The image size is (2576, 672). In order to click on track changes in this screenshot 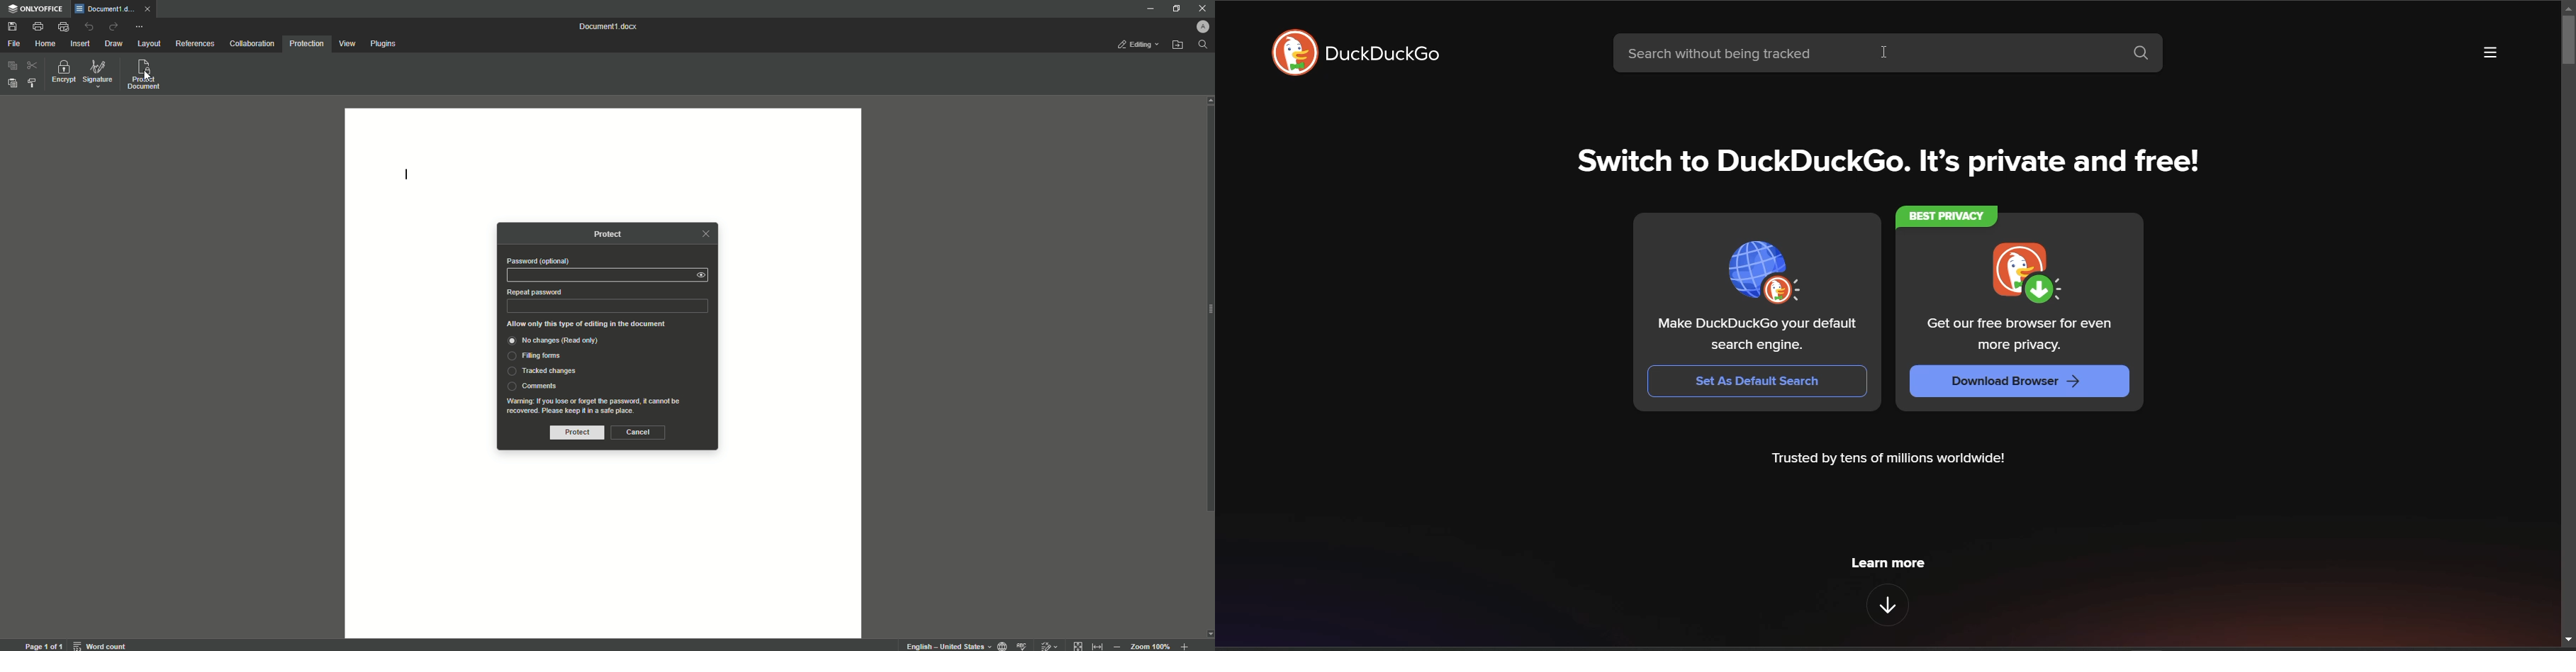, I will do `click(1048, 644)`.